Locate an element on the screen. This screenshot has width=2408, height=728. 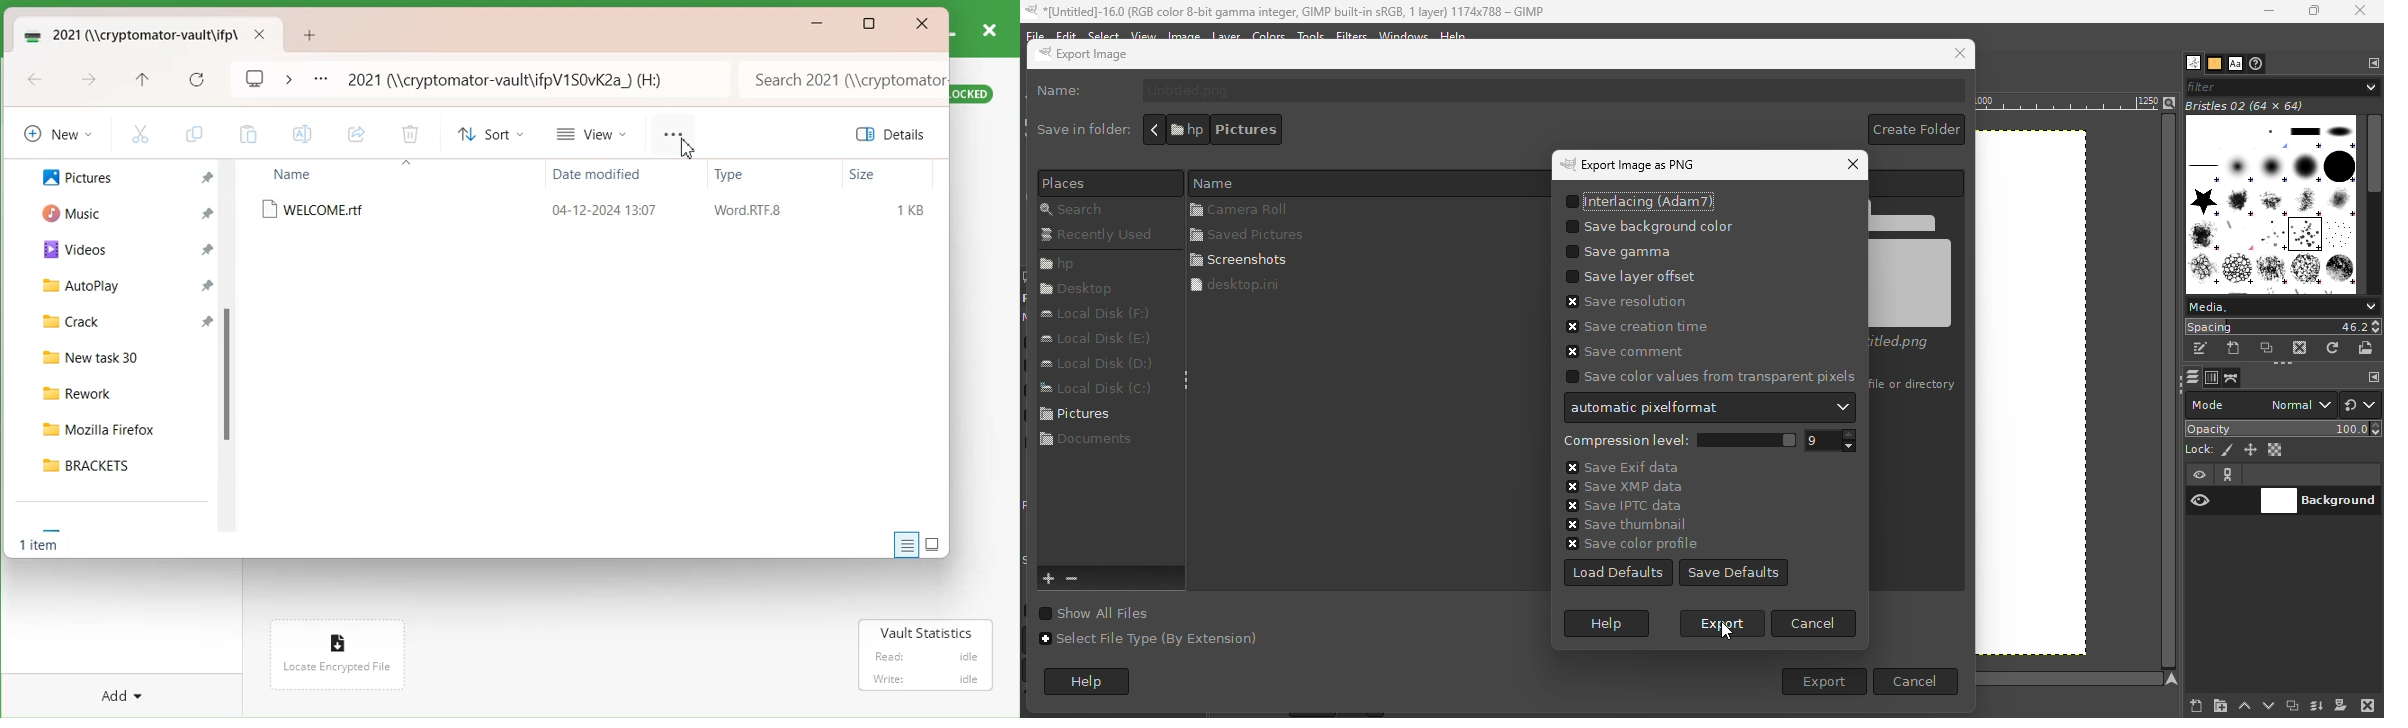
Sort is located at coordinates (488, 134).